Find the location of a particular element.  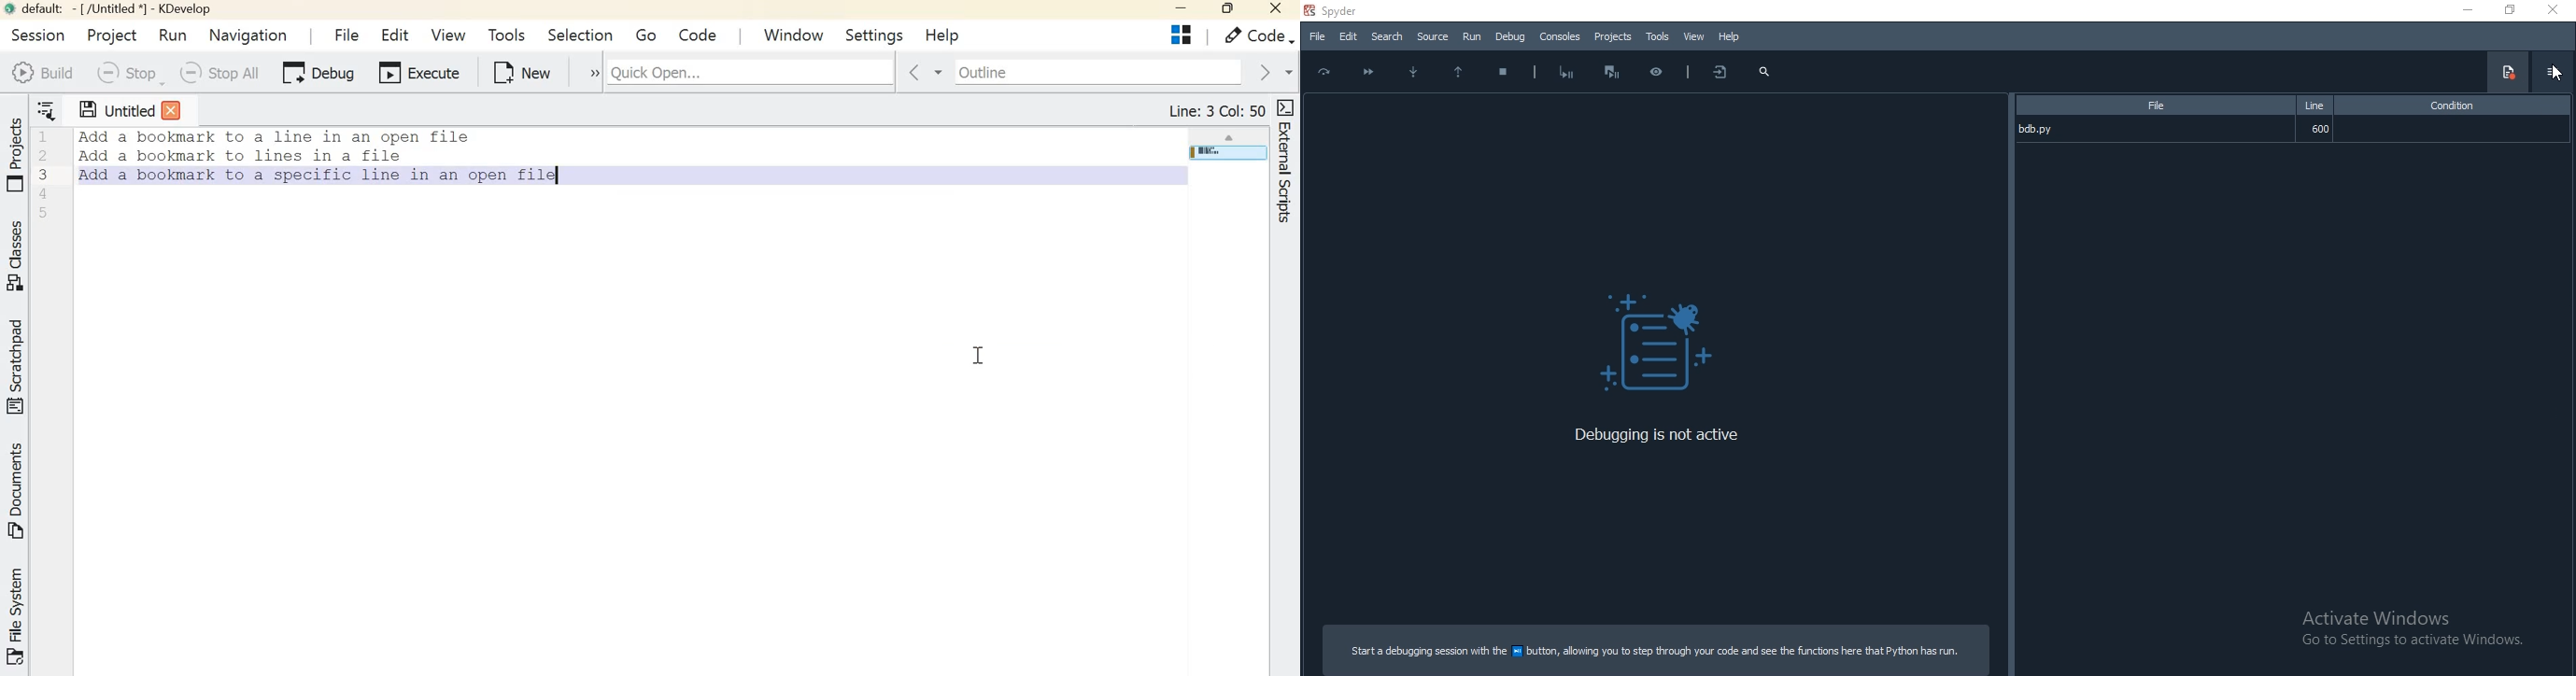

Execute current line is located at coordinates (1323, 72).